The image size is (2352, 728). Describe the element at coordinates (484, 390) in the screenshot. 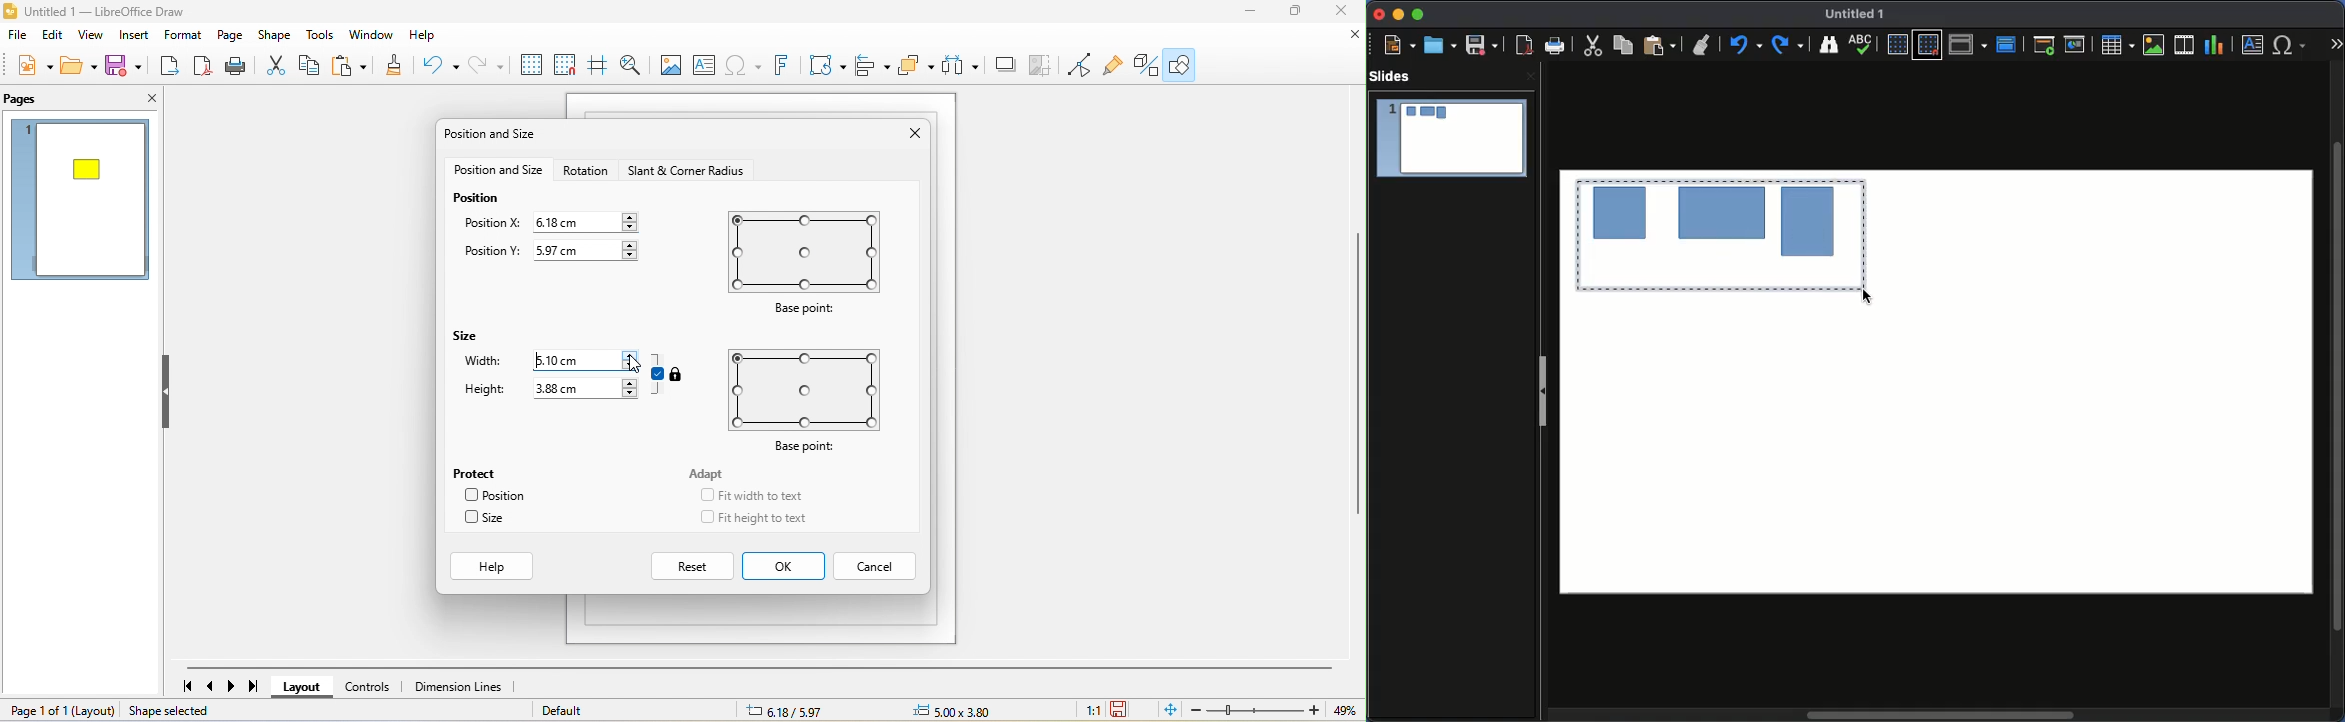

I see `height` at that location.